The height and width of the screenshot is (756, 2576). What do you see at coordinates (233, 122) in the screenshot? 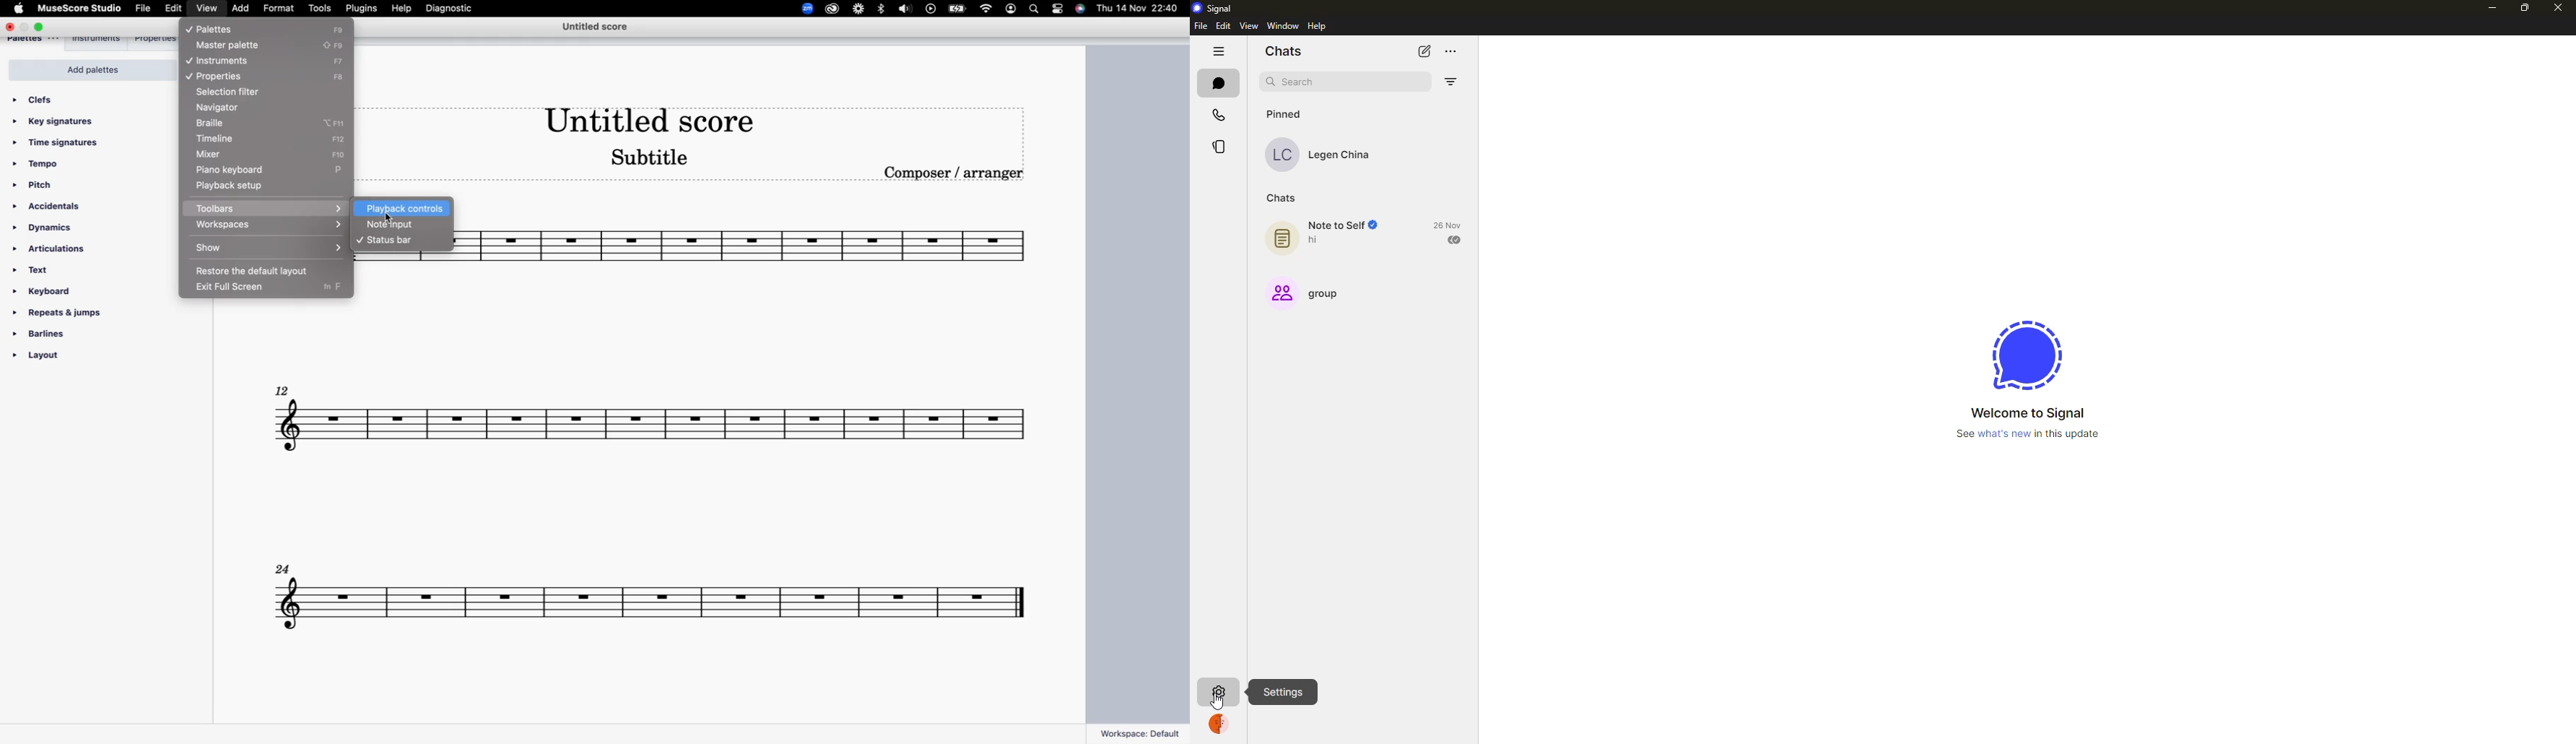
I see `braille` at bounding box center [233, 122].